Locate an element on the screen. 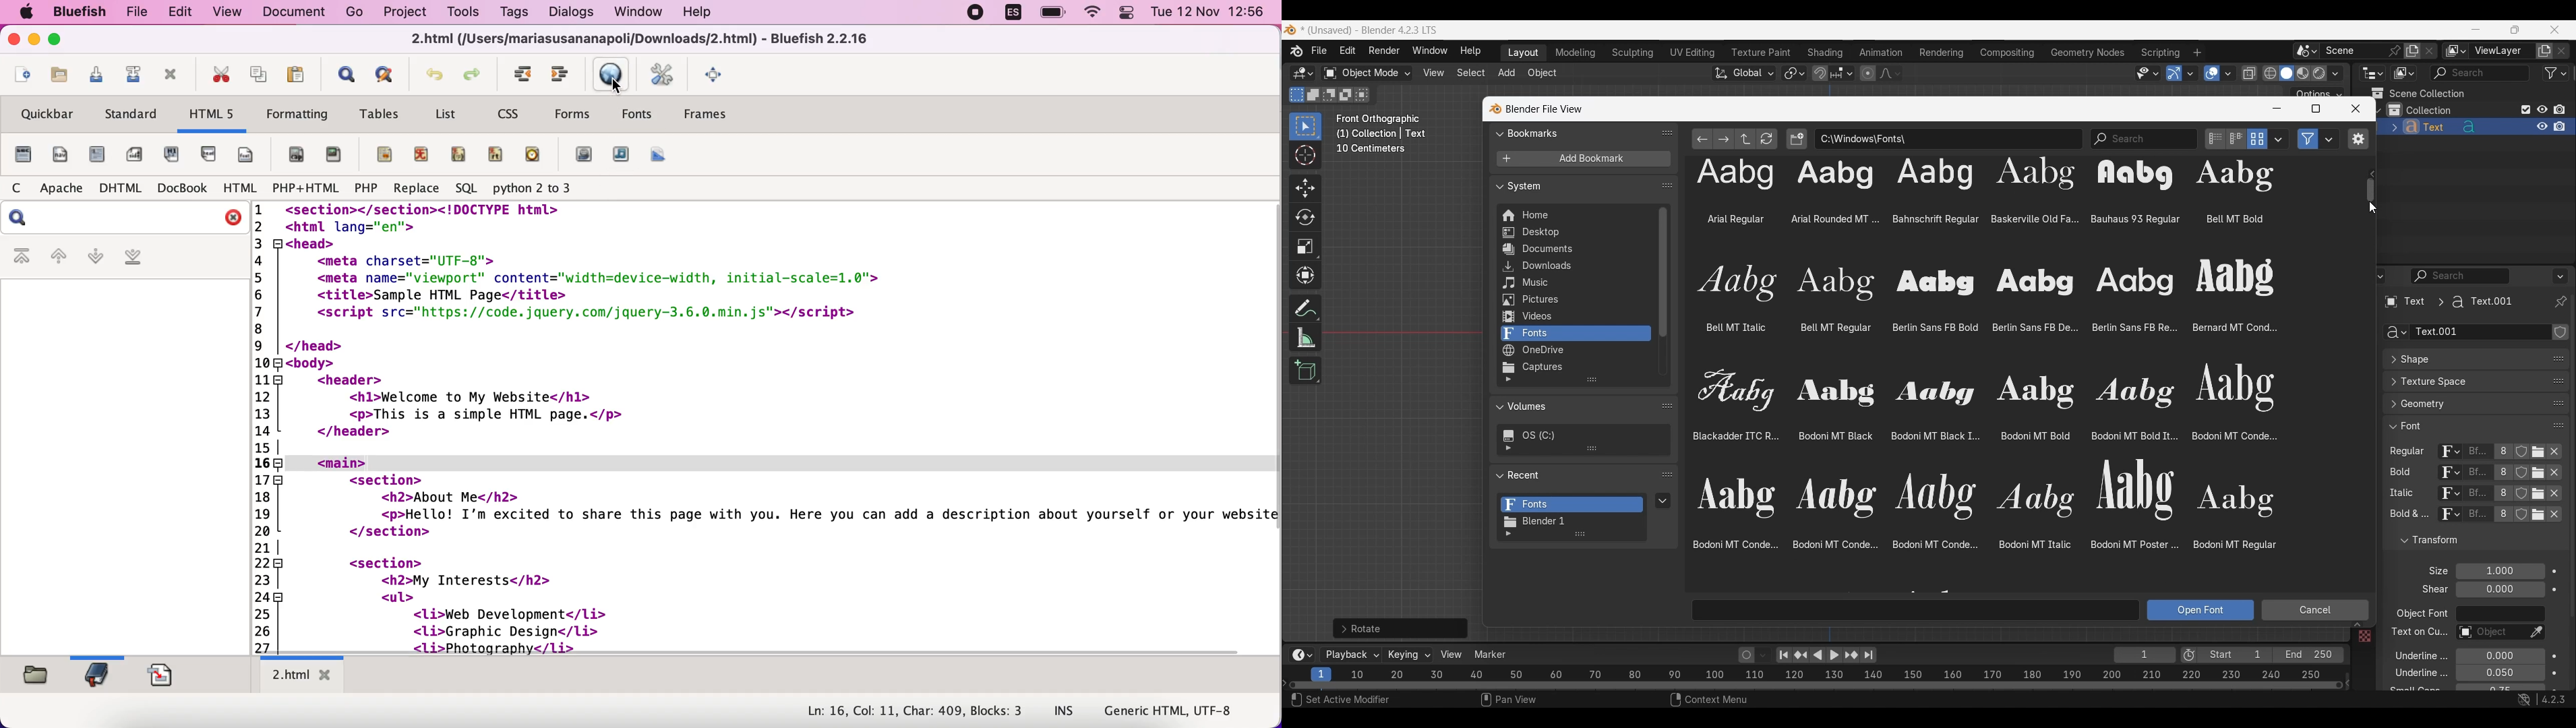 This screenshot has height=728, width=2576. open is located at coordinates (22, 75).